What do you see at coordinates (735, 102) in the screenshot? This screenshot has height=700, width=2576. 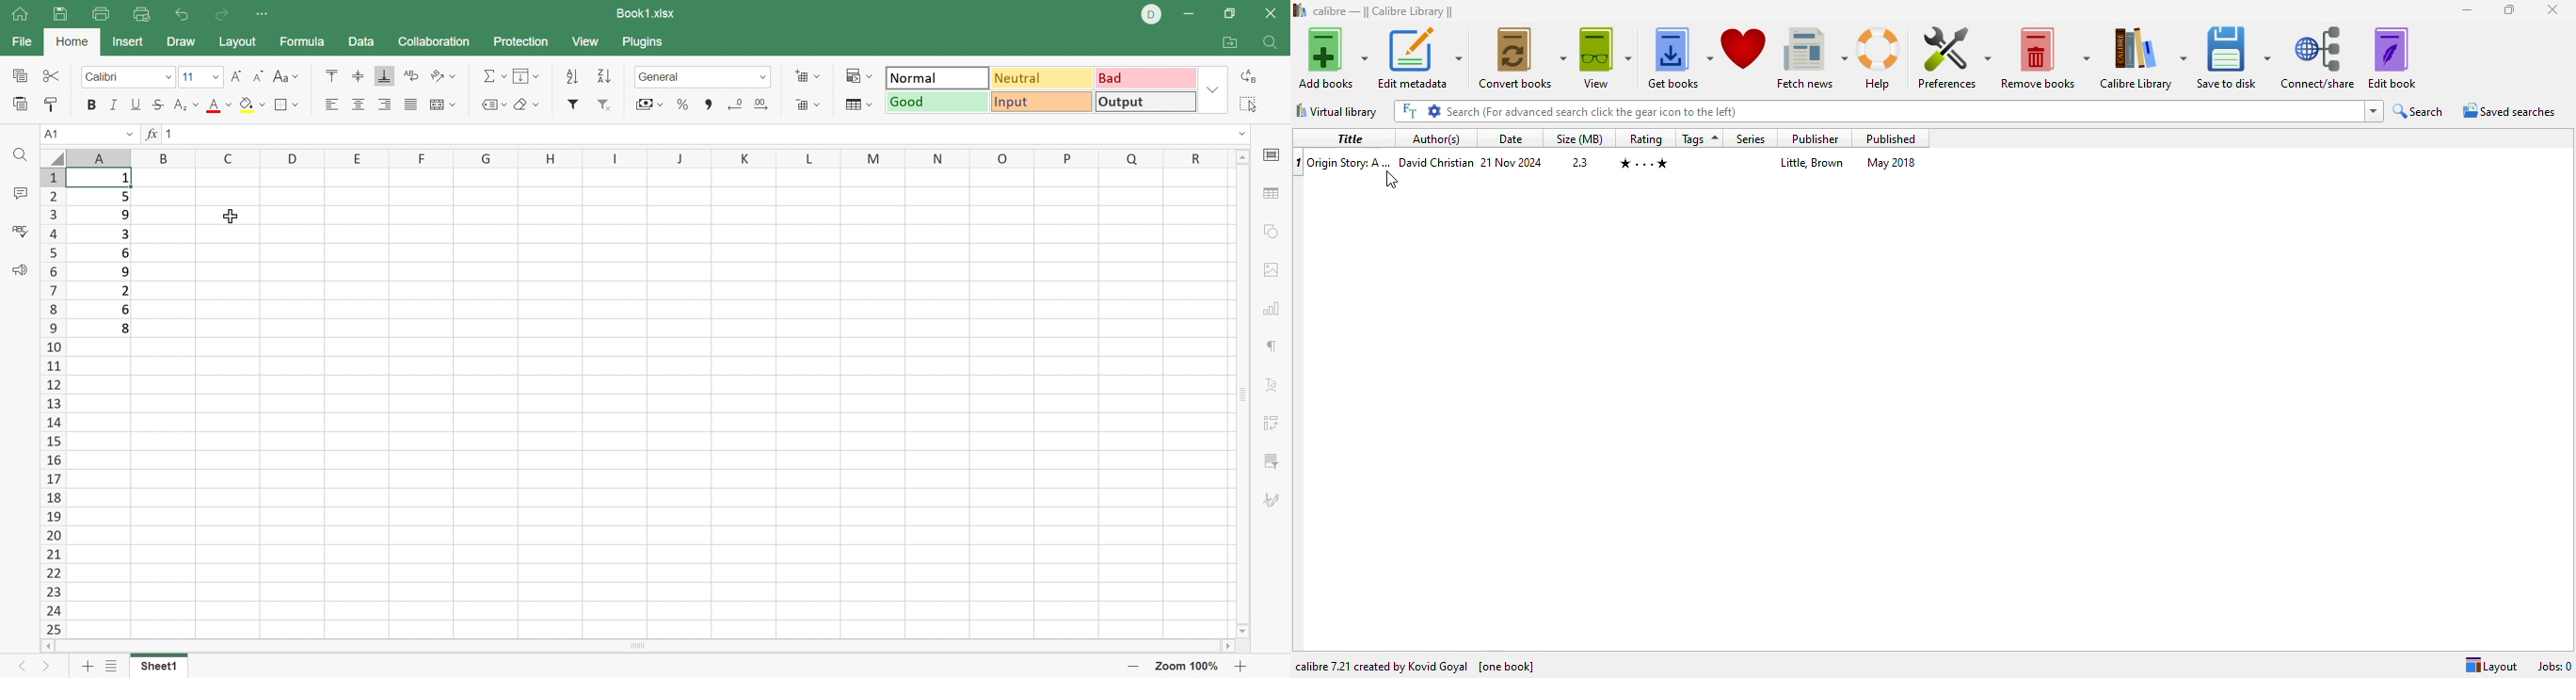 I see `Decrease decimal` at bounding box center [735, 102].